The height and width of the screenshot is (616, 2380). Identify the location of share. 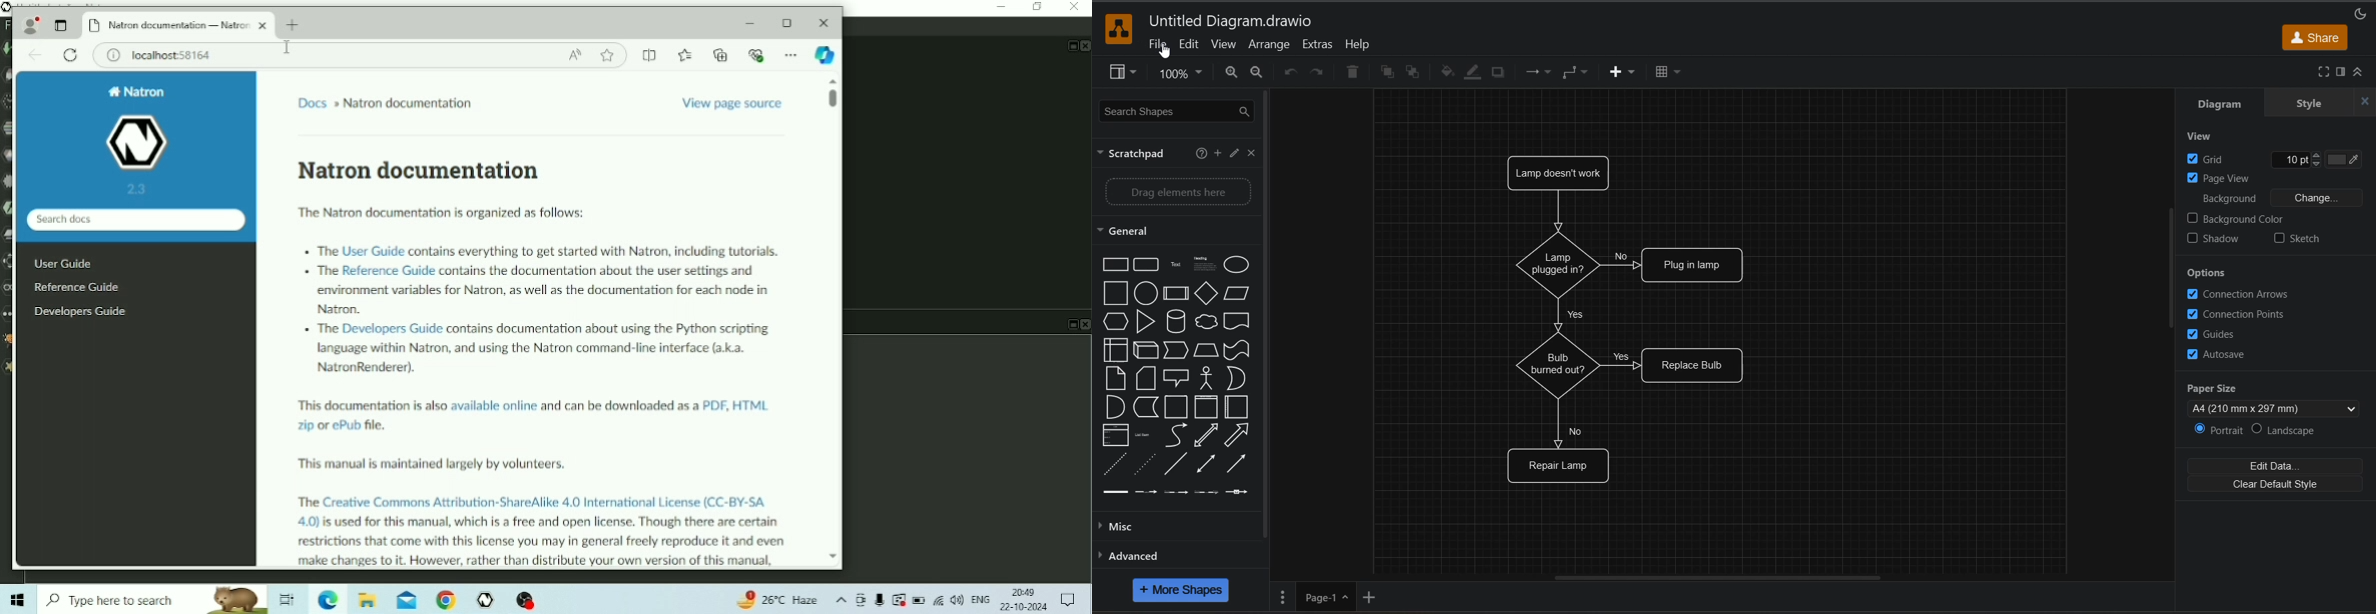
(2314, 38).